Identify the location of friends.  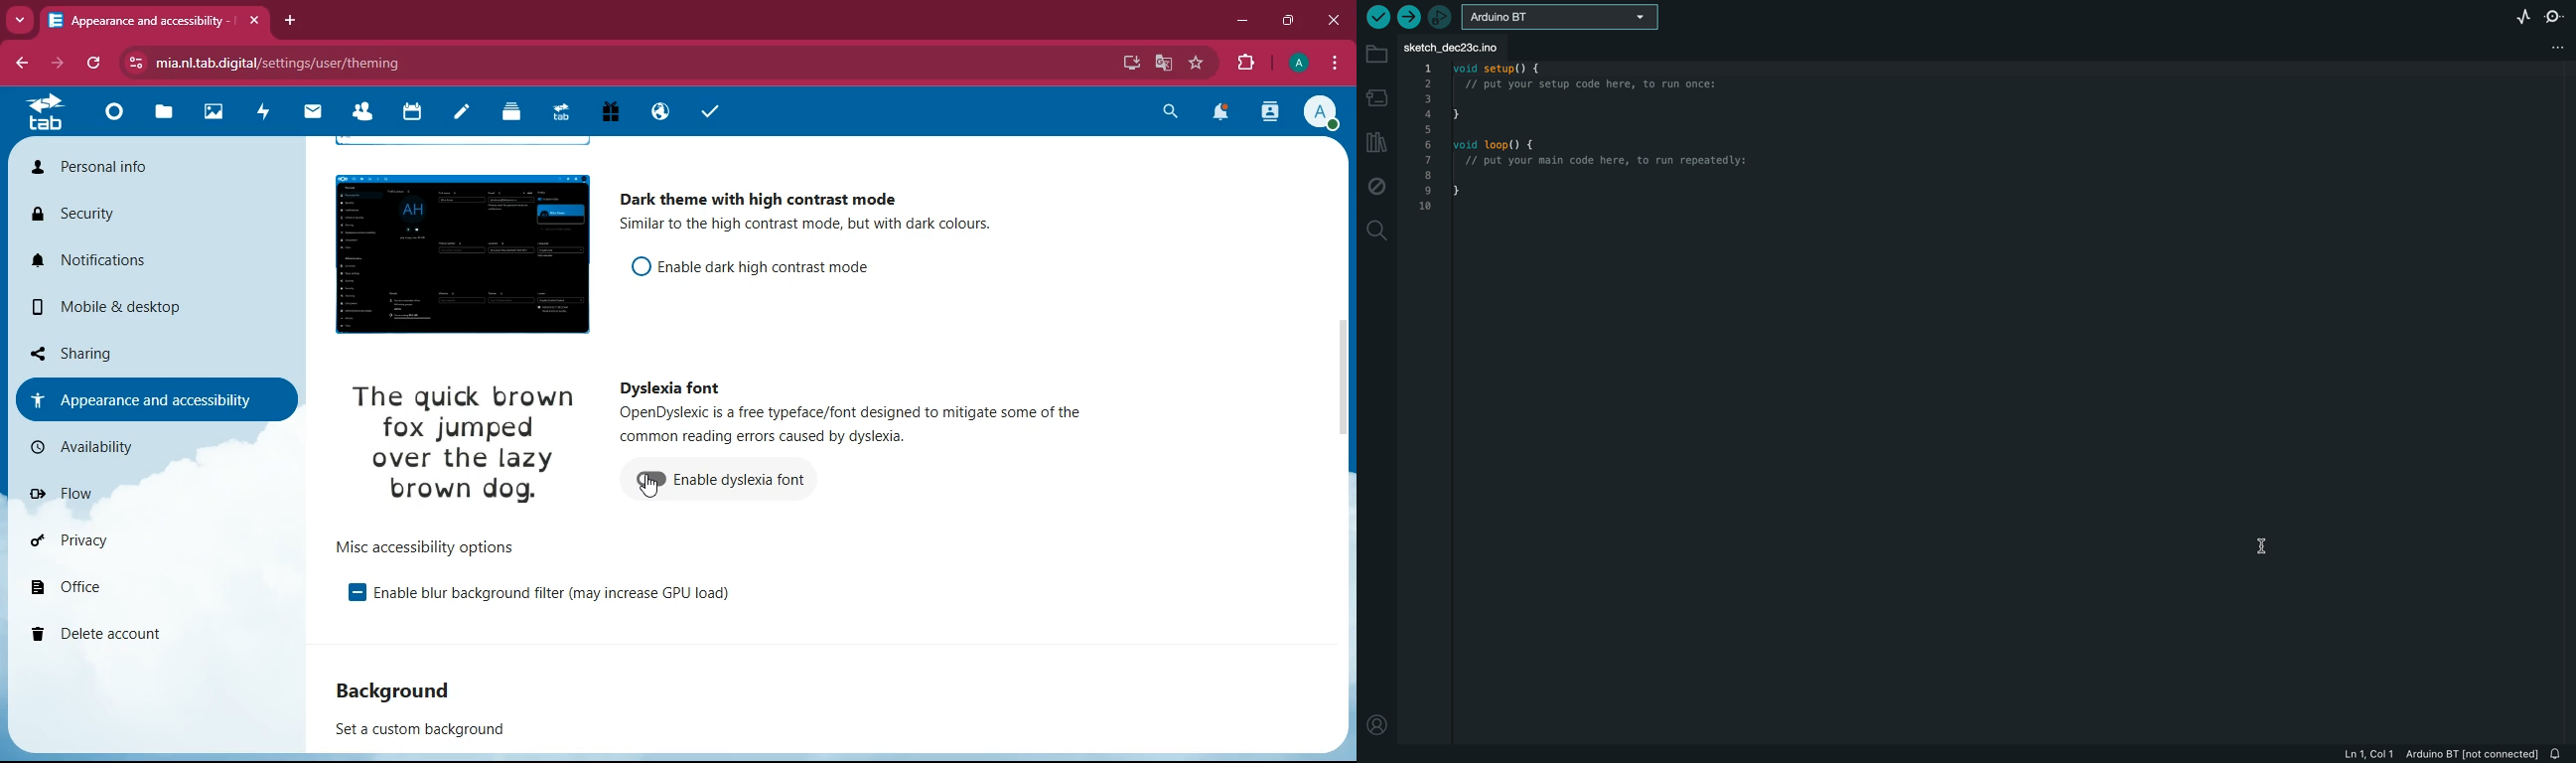
(368, 111).